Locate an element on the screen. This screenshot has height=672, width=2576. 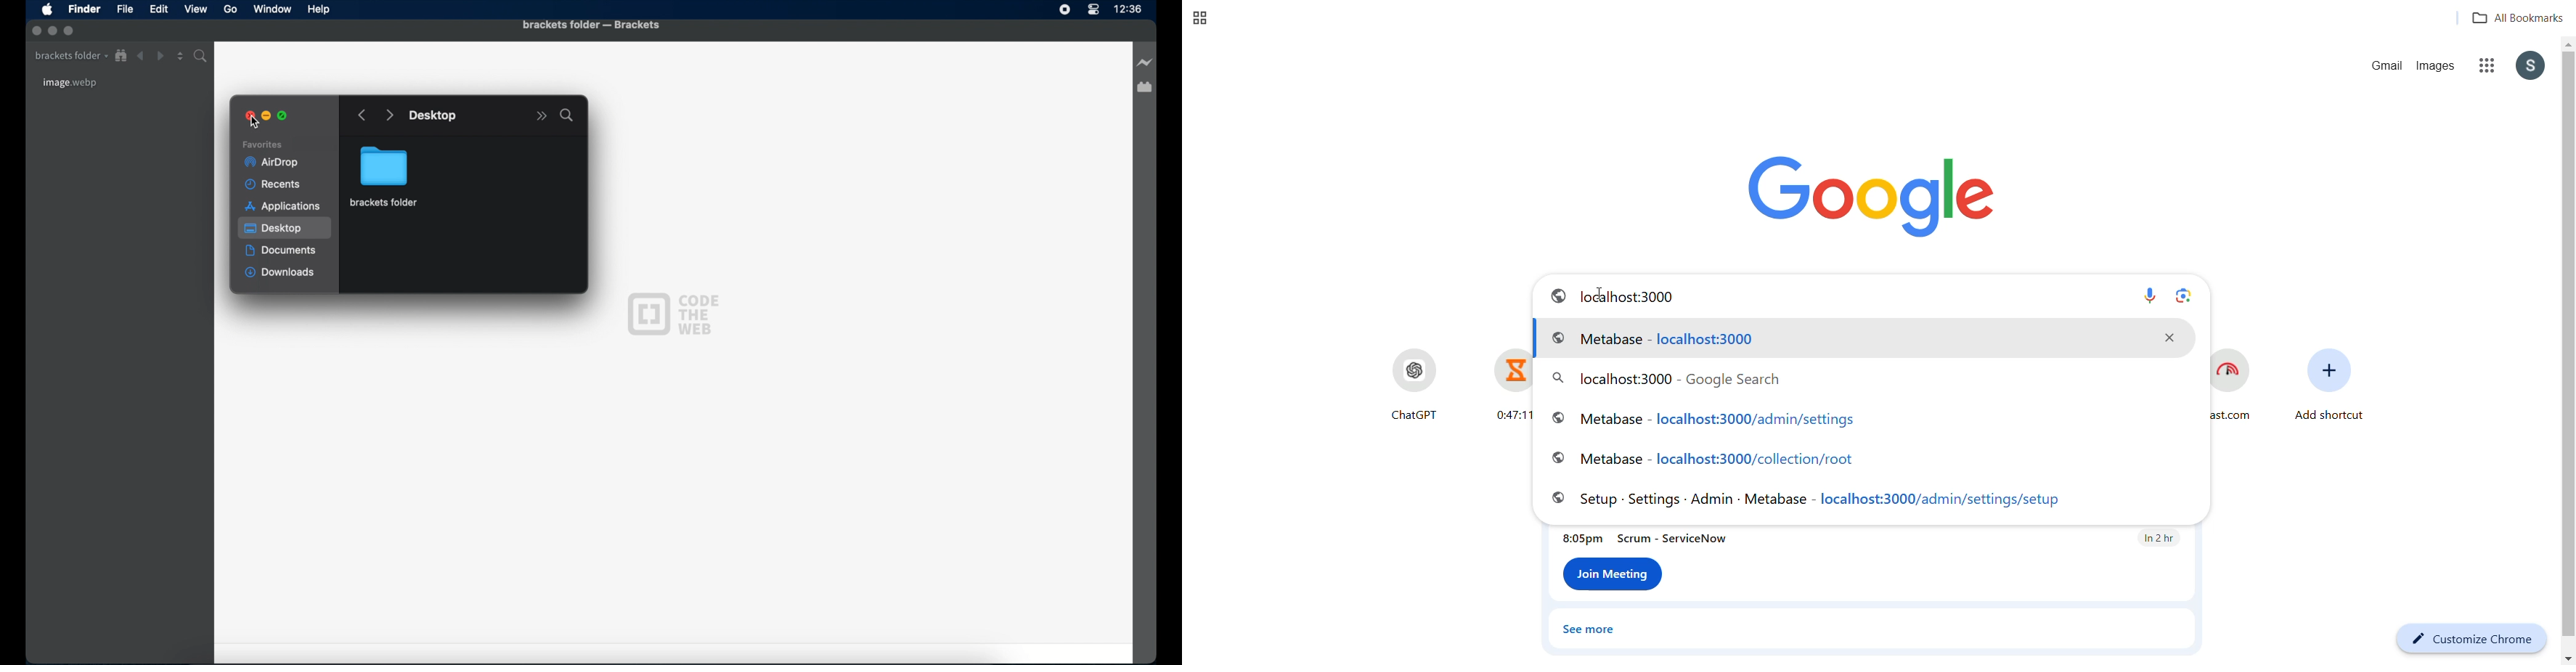
Window is located at coordinates (273, 9).